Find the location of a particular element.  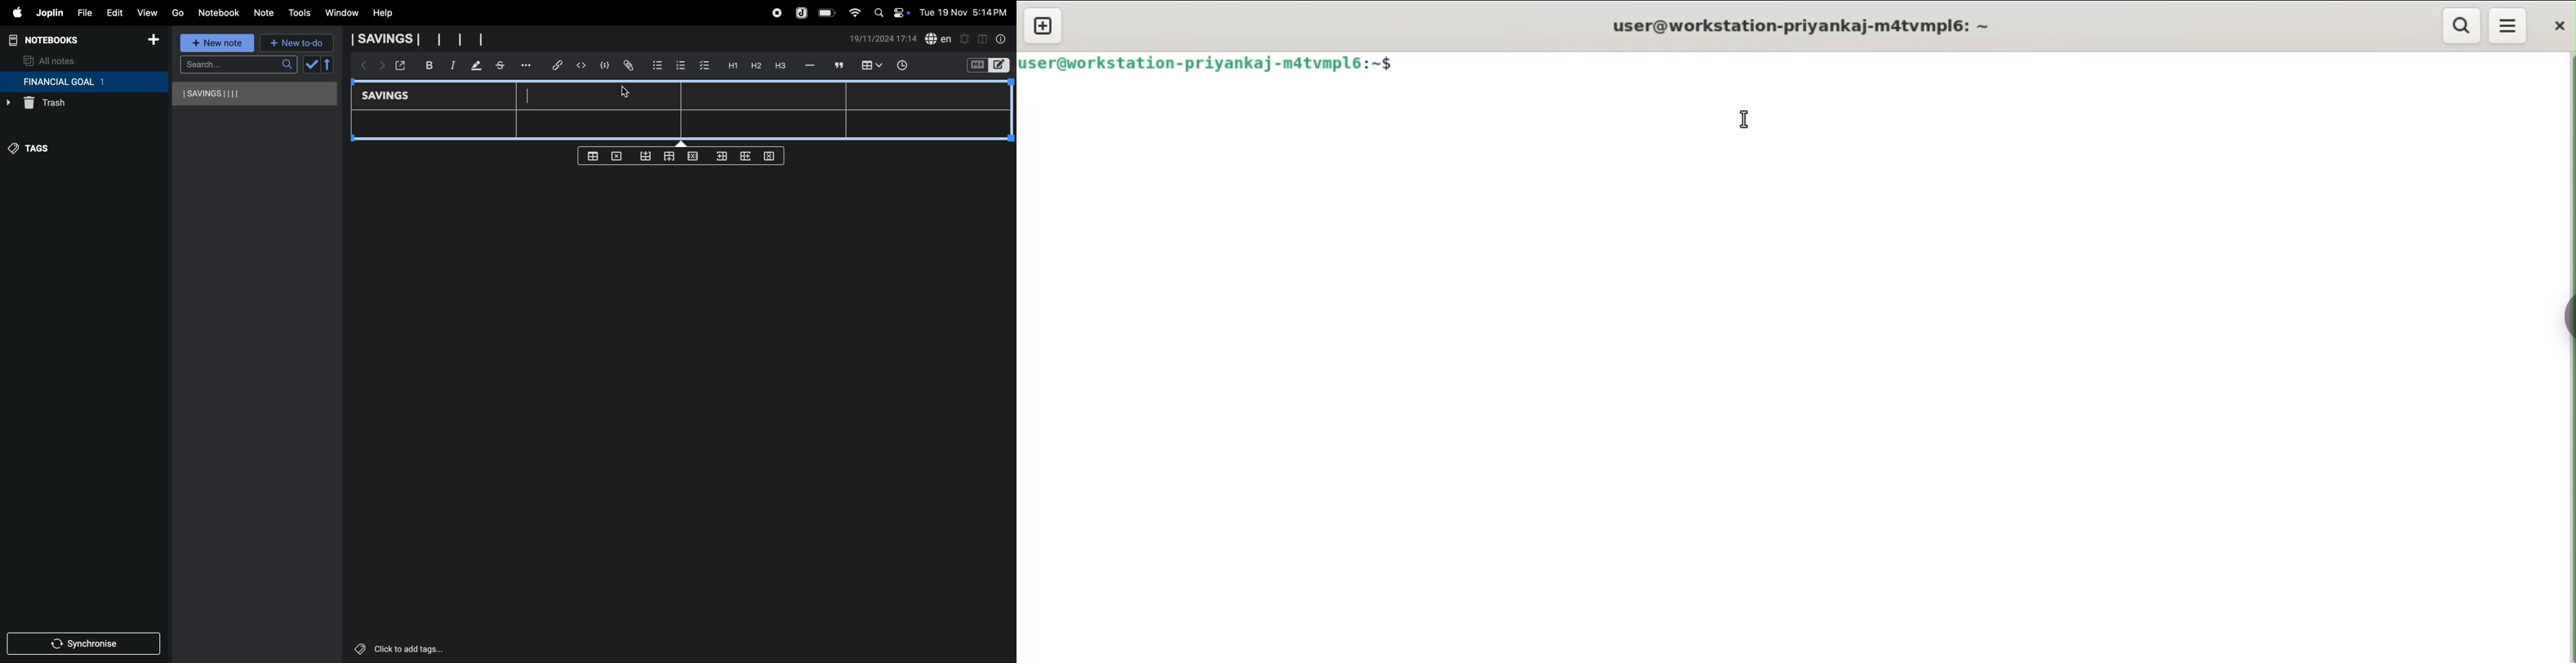

delete is located at coordinates (619, 155).